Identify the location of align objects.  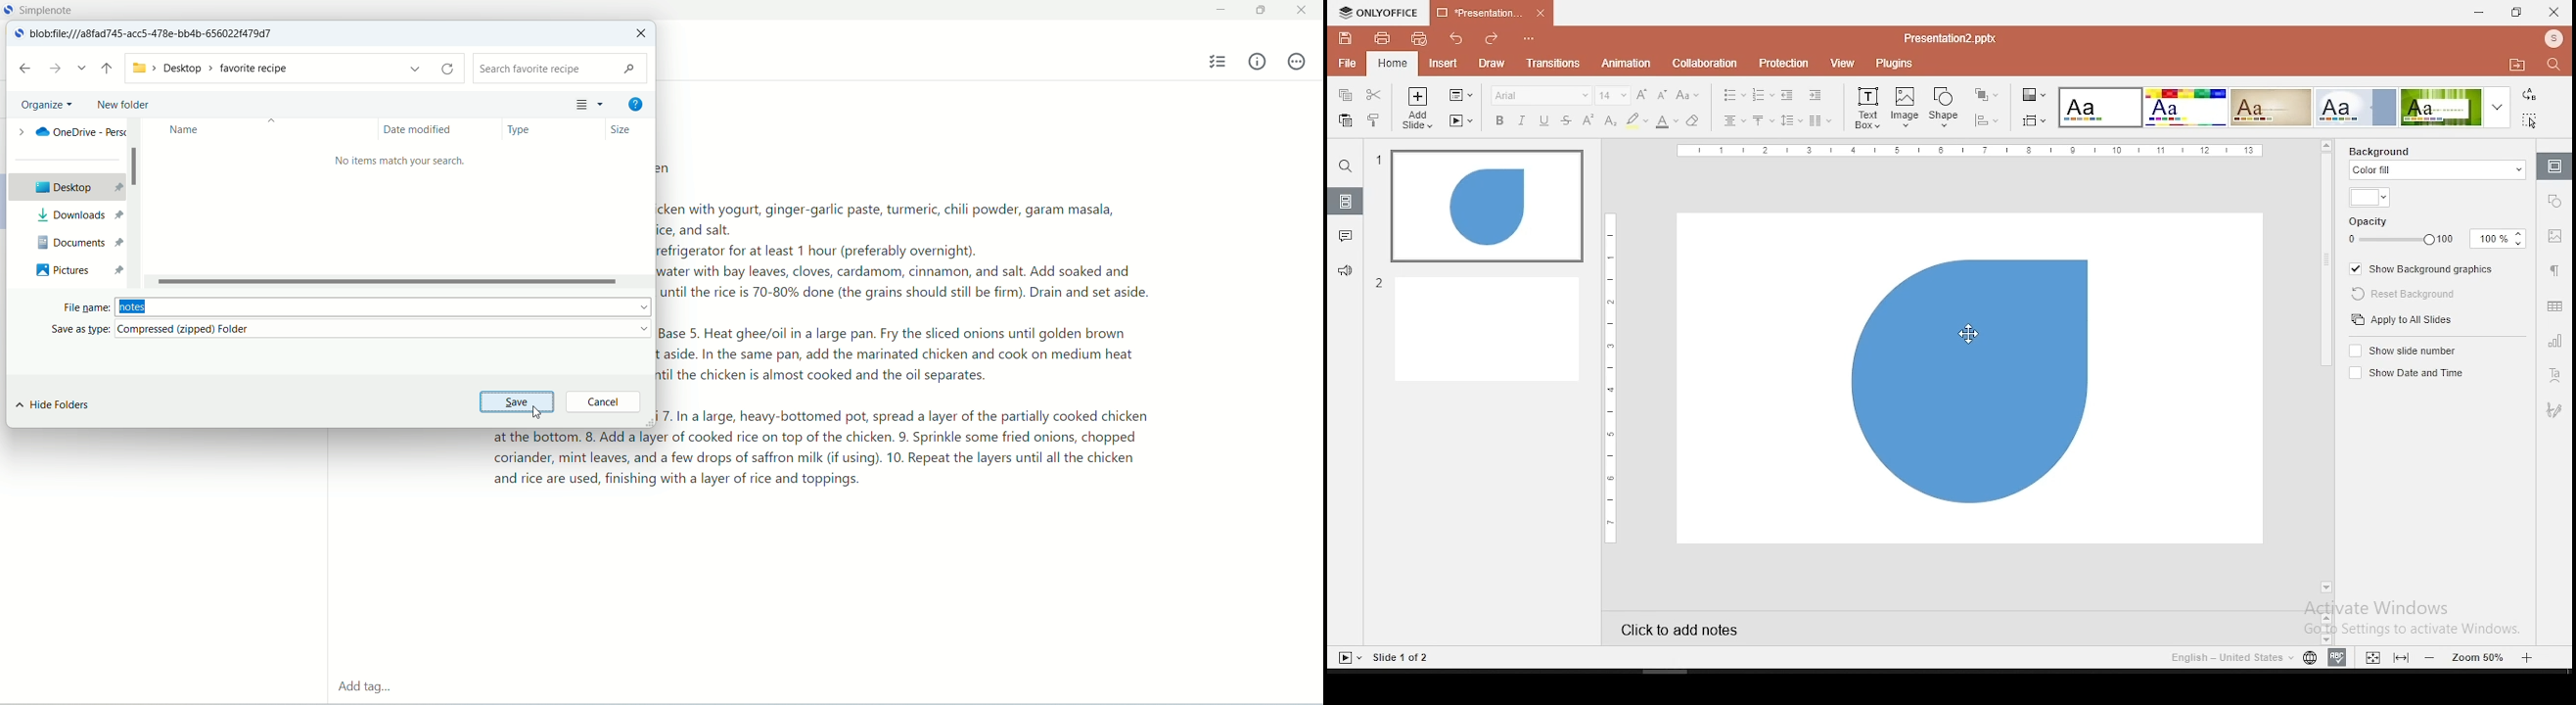
(1986, 120).